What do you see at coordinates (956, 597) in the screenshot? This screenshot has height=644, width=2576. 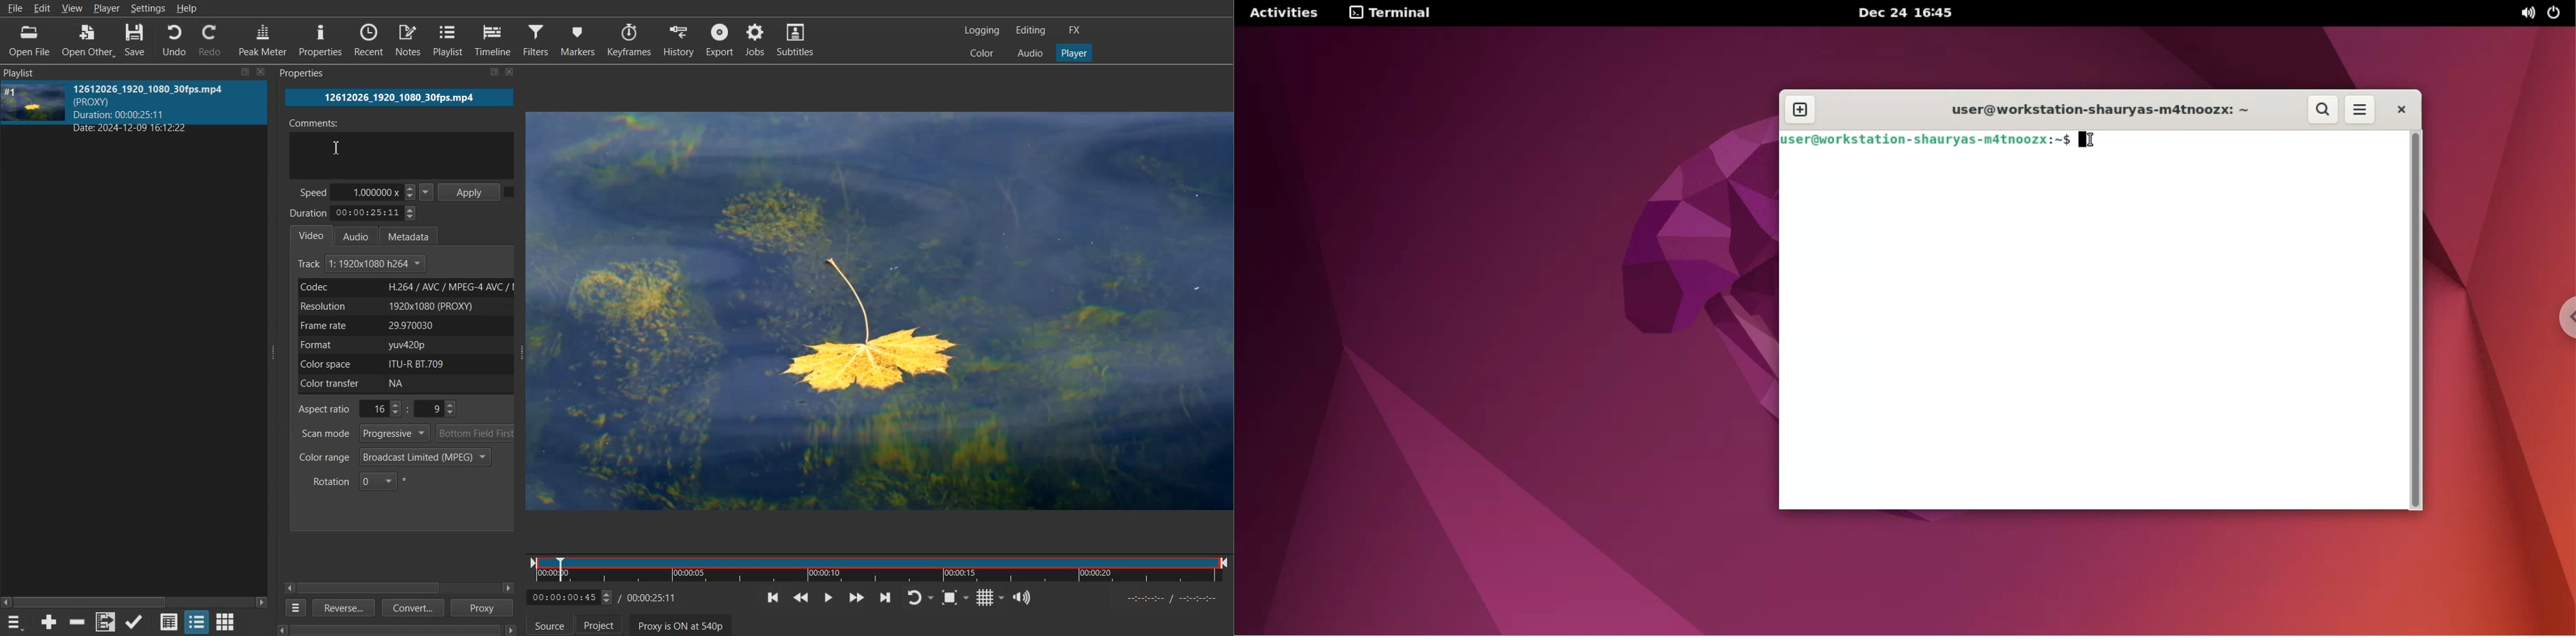 I see `Toggle Zoom` at bounding box center [956, 597].